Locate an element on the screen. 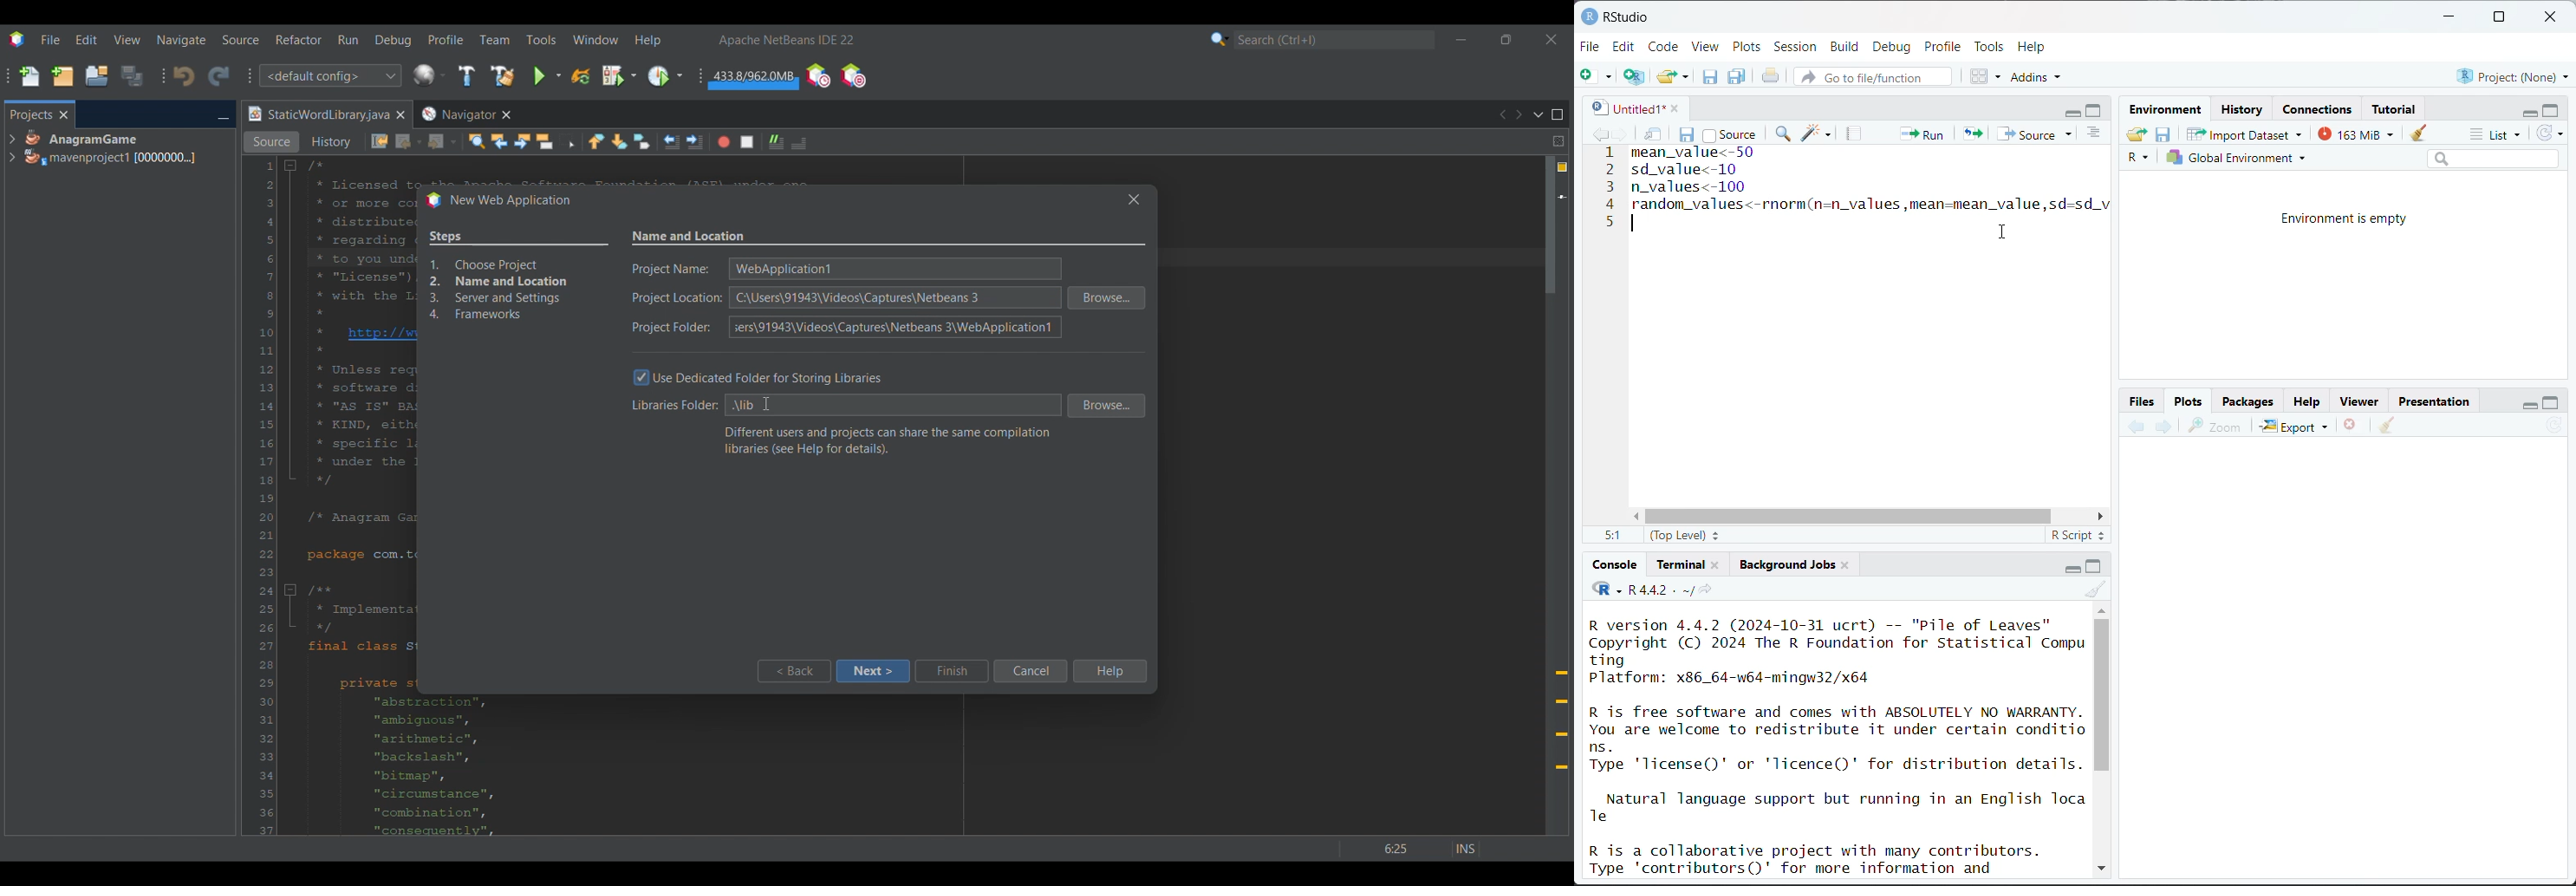 The height and width of the screenshot is (896, 2576). R script is located at coordinates (2078, 537).